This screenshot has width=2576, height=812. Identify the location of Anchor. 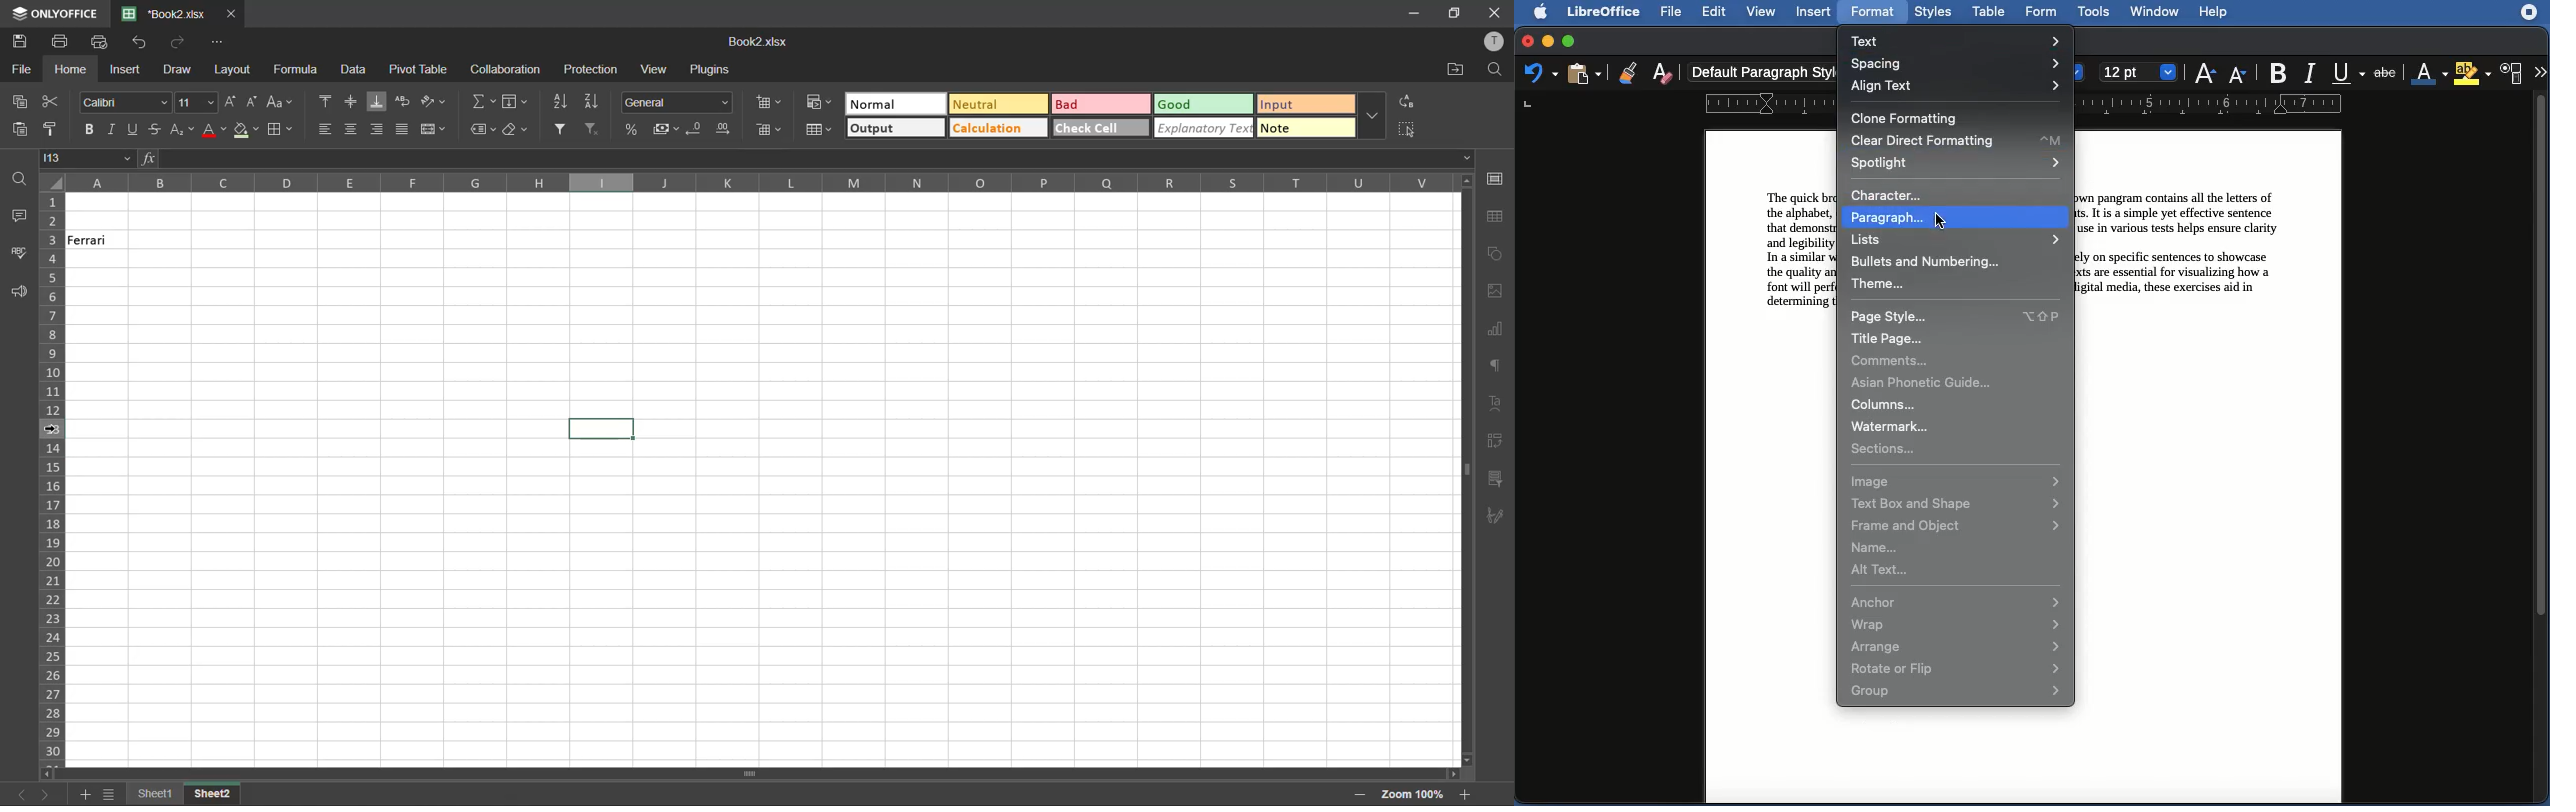
(1956, 603).